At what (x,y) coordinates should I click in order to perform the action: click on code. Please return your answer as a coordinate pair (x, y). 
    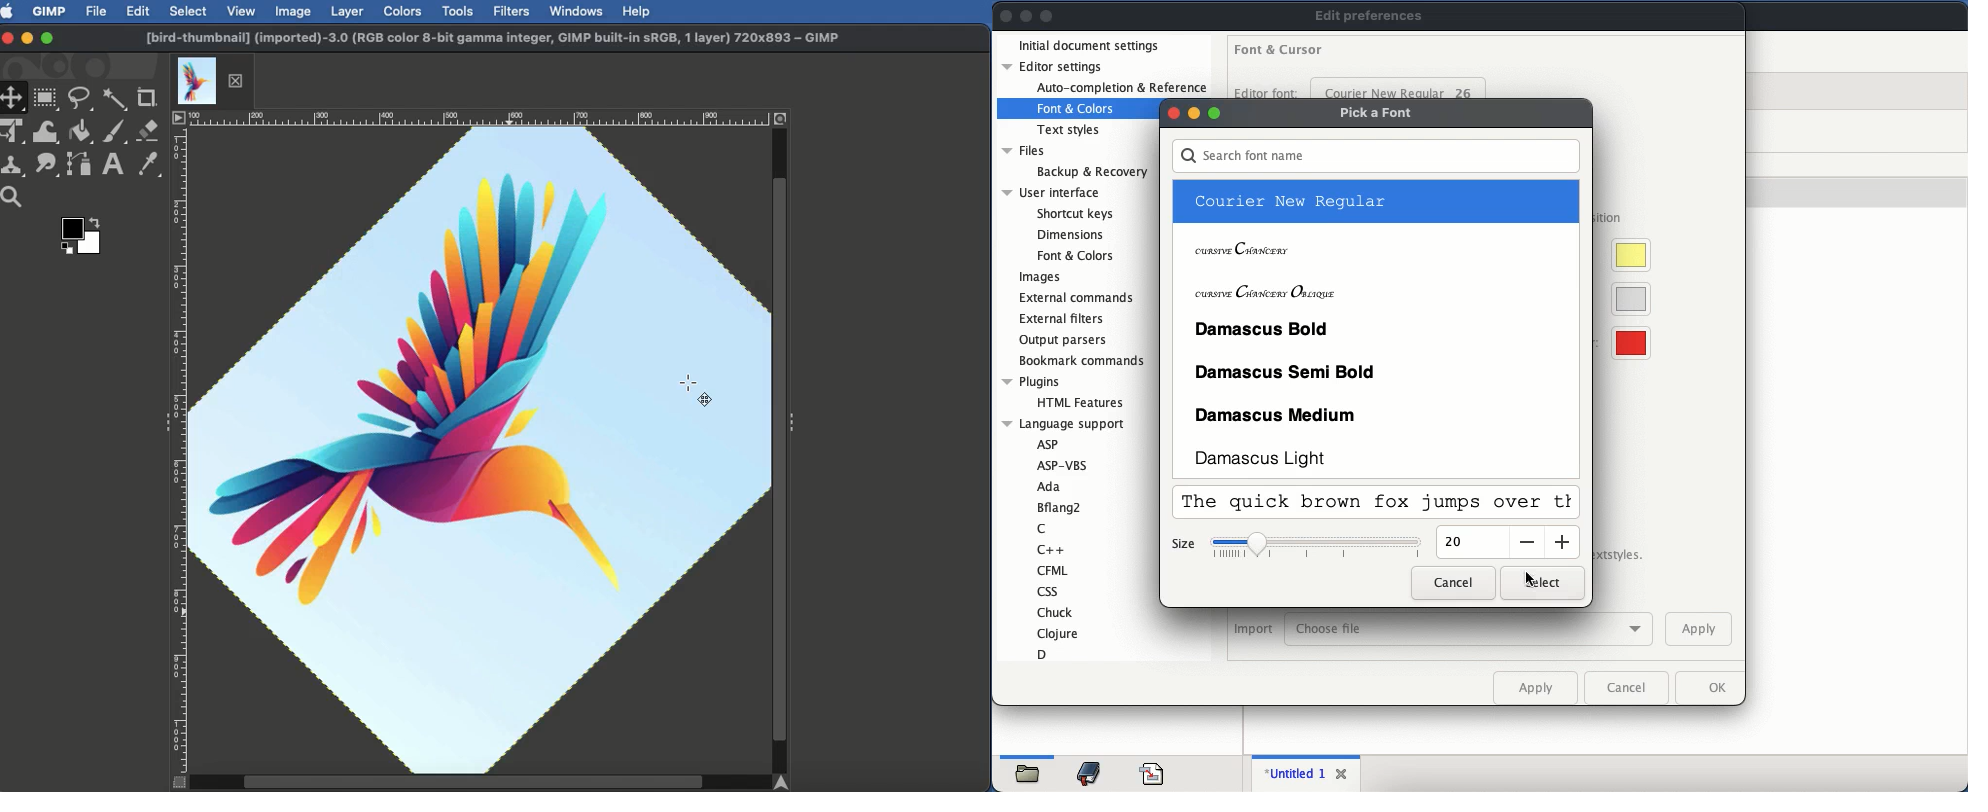
    Looking at the image, I should click on (1152, 771).